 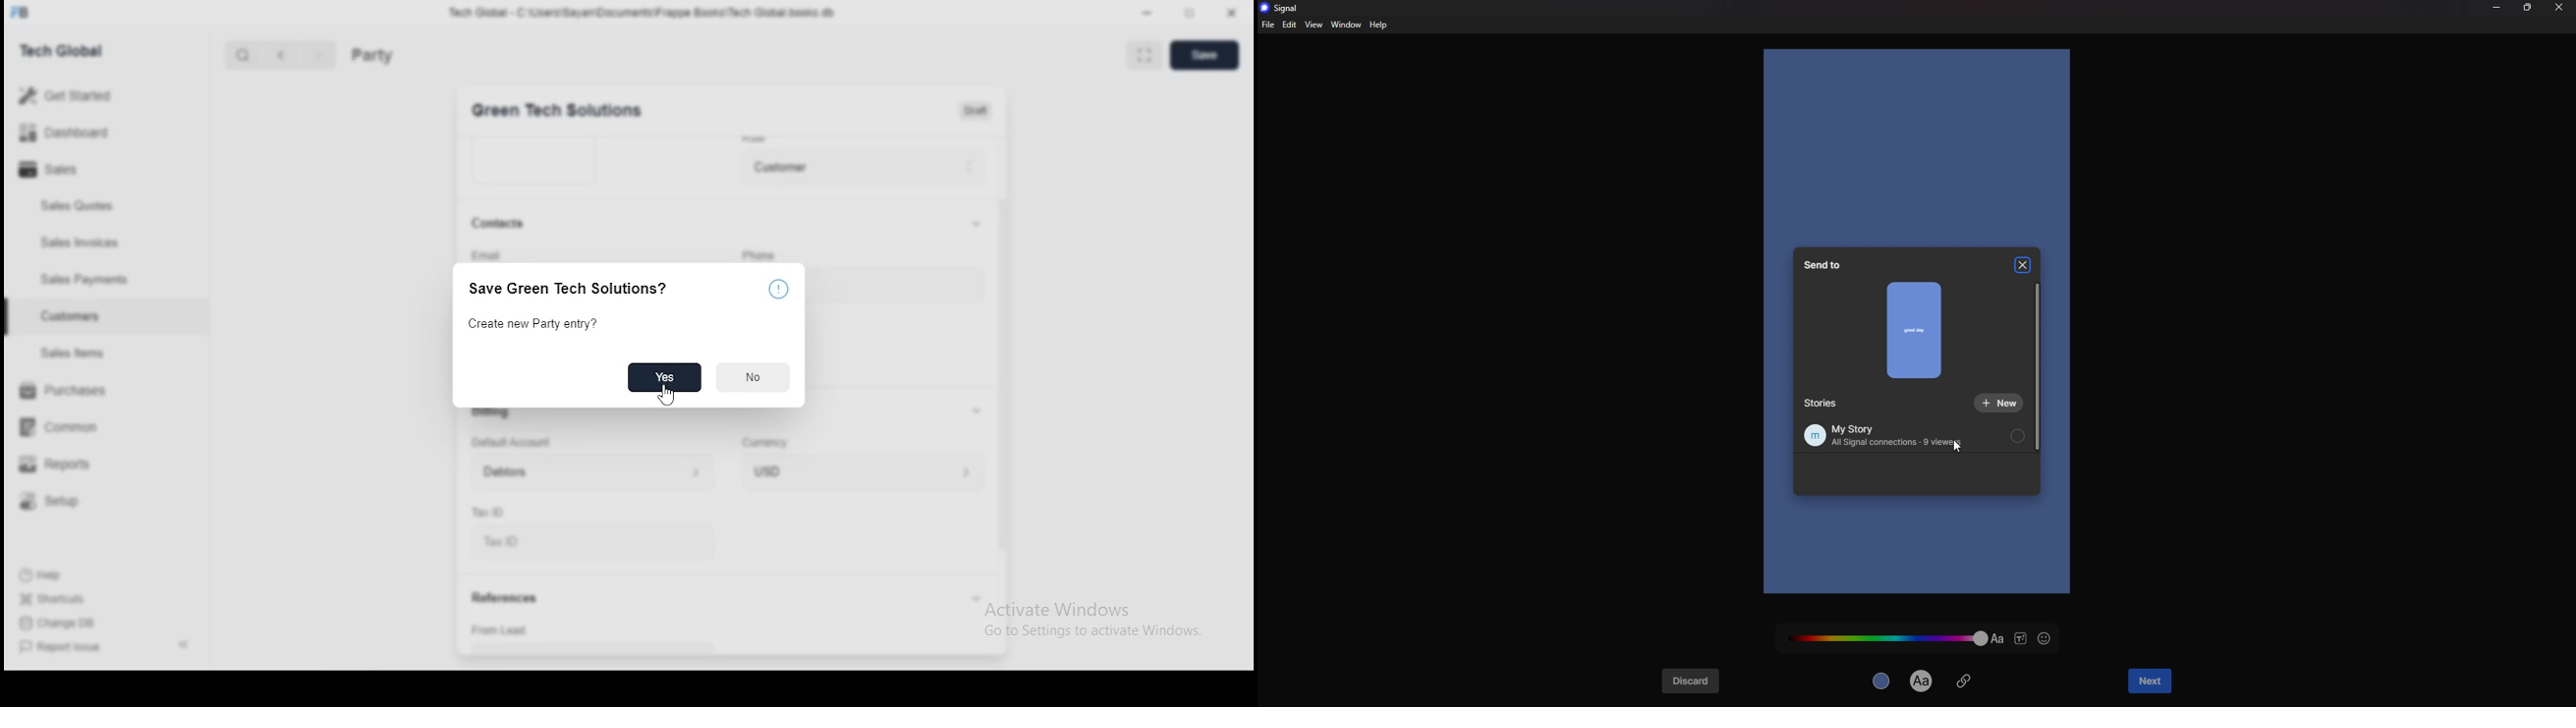 What do you see at coordinates (1823, 404) in the screenshot?
I see `stories` at bounding box center [1823, 404].